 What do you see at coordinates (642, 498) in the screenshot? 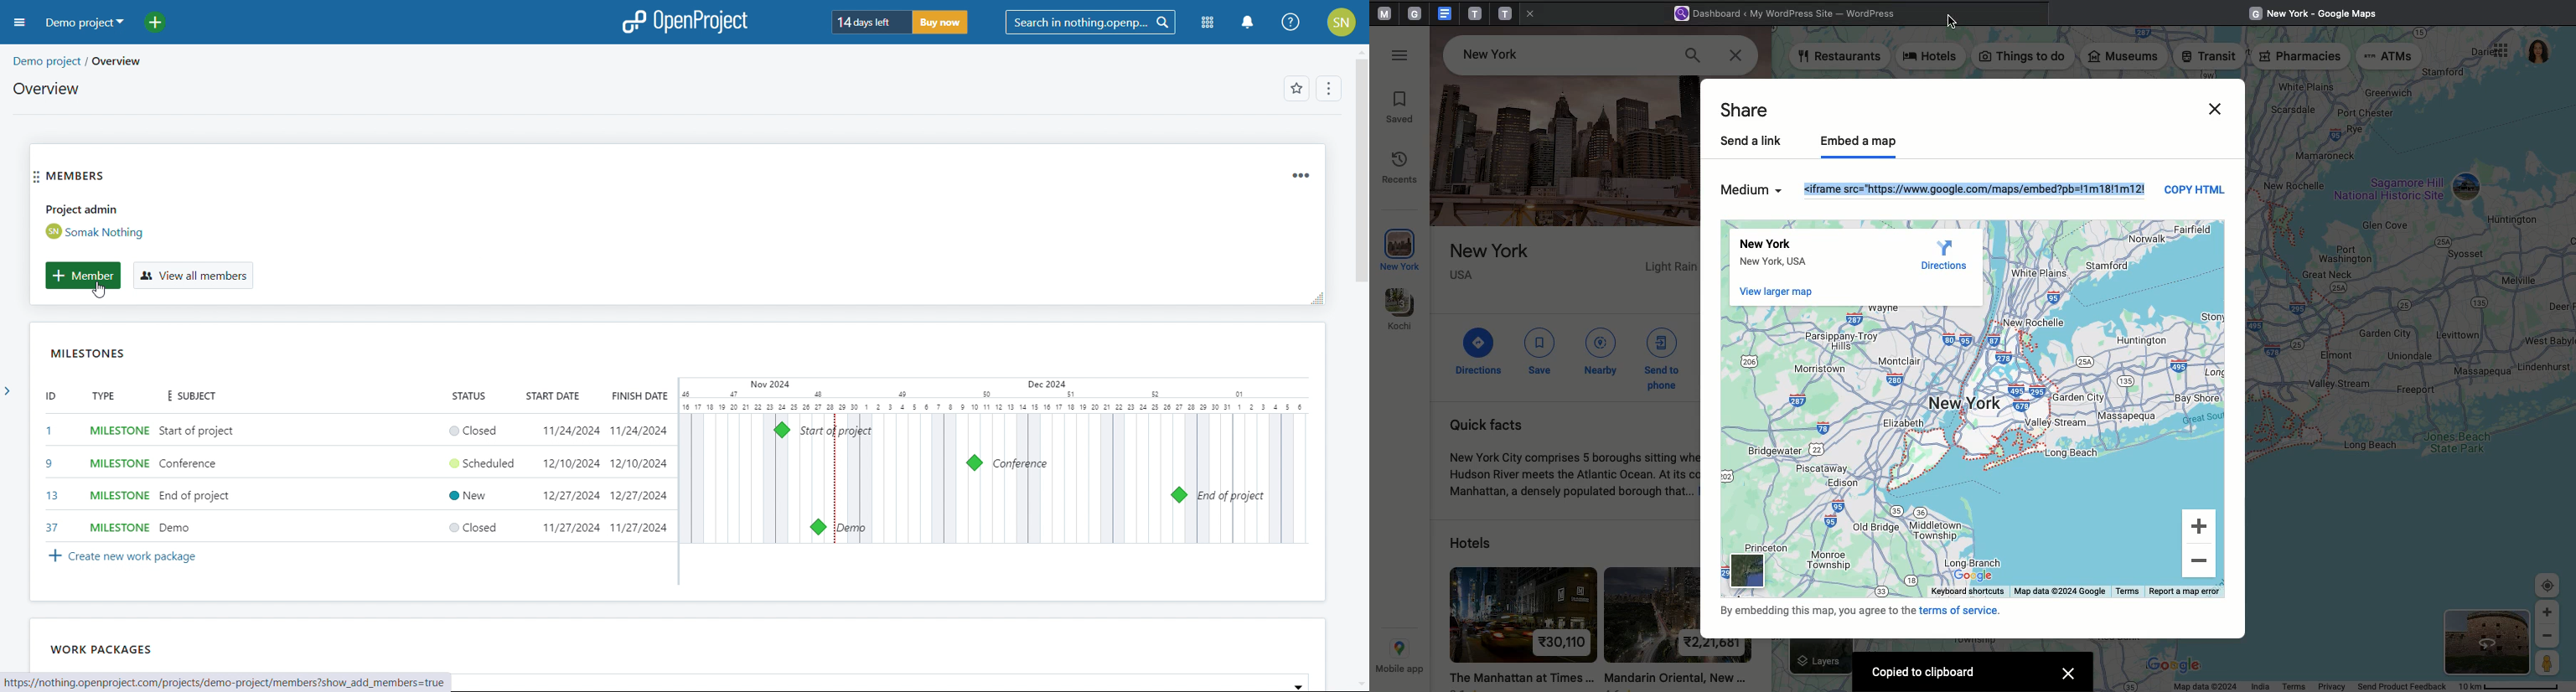
I see `12/27/2024` at bounding box center [642, 498].